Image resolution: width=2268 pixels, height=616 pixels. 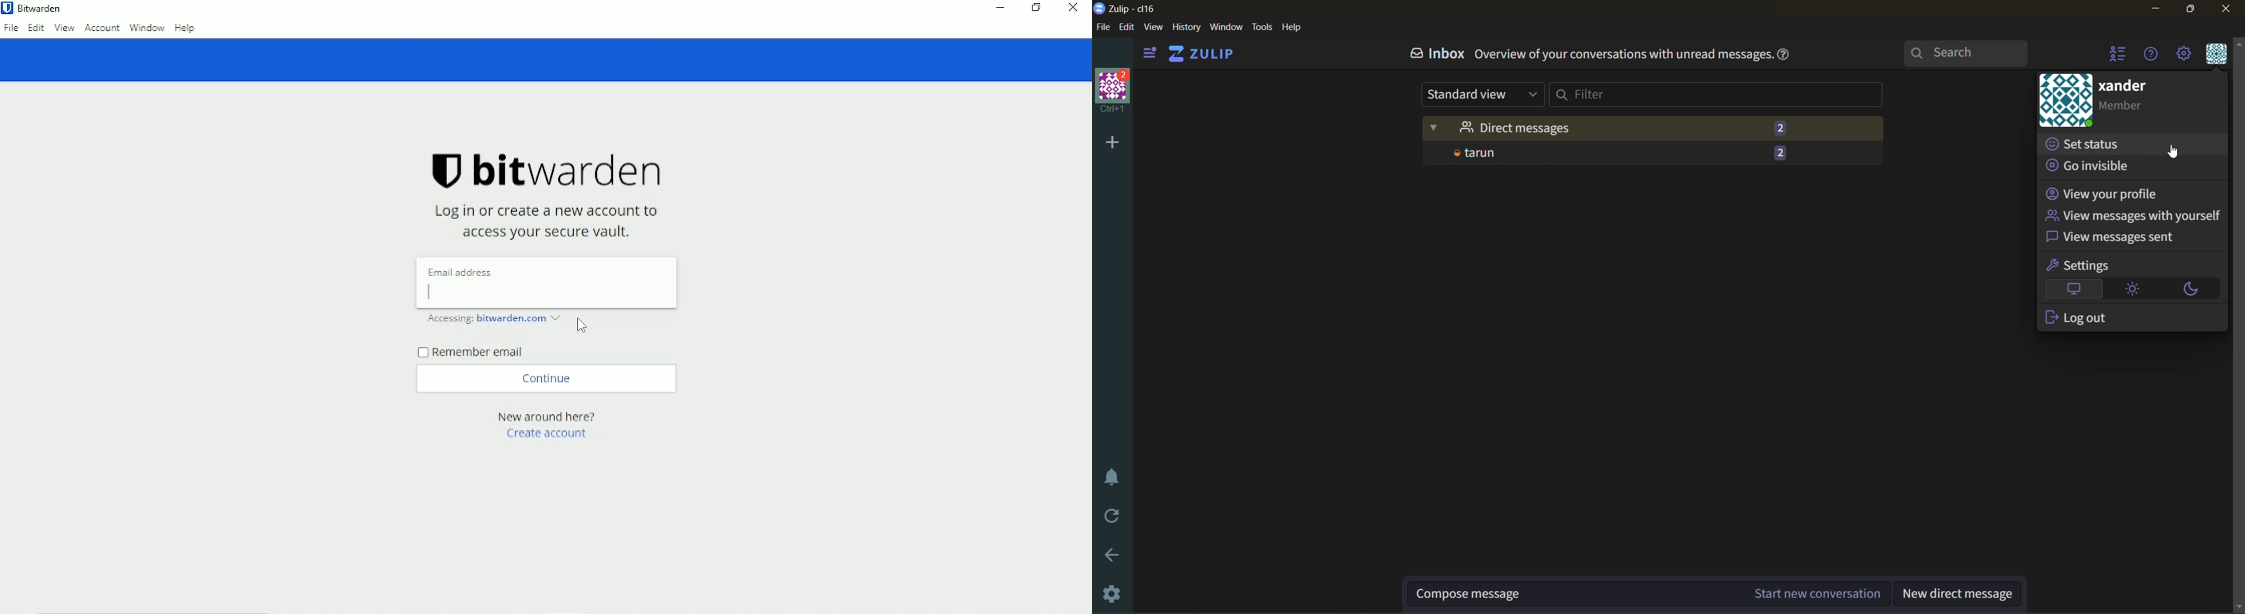 I want to click on Remember email, so click(x=472, y=351).